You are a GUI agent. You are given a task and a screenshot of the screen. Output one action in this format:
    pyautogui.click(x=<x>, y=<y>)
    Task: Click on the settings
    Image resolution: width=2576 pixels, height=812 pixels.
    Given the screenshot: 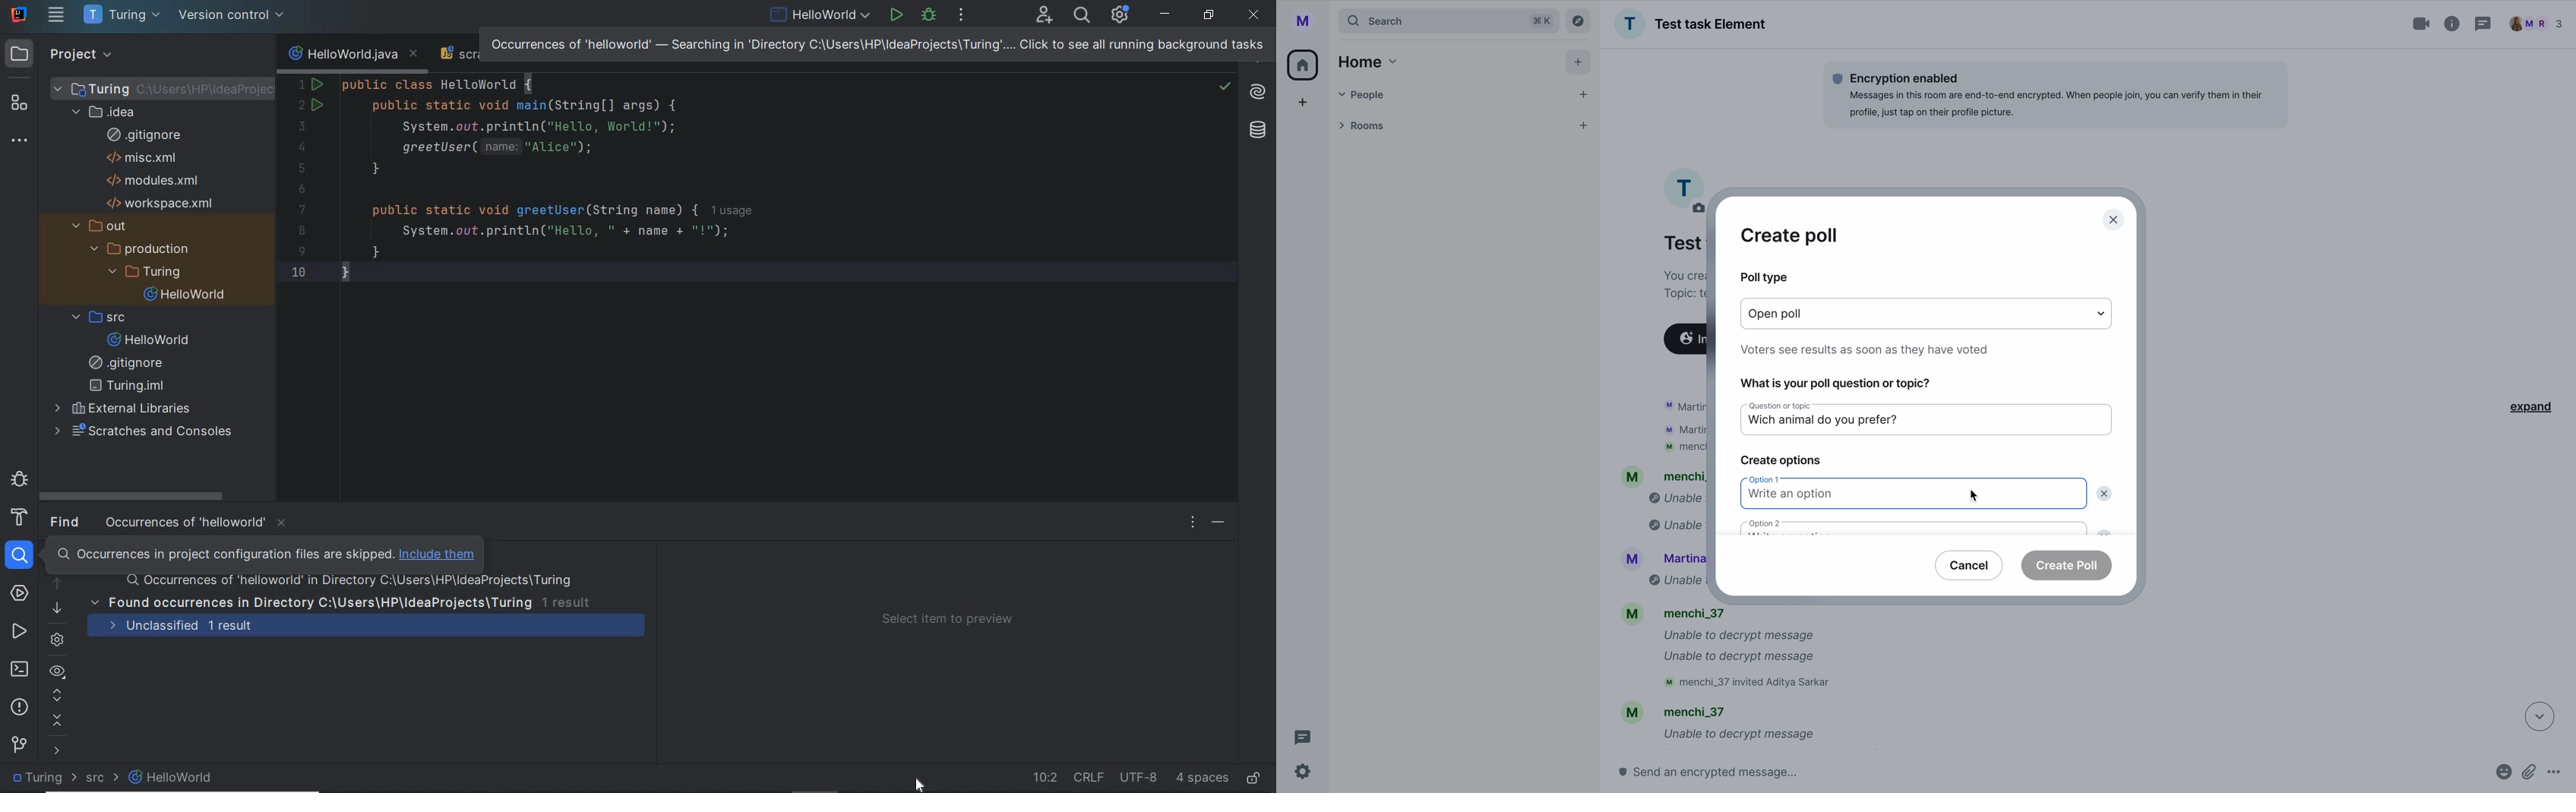 What is the action you would take?
    pyautogui.click(x=1304, y=772)
    